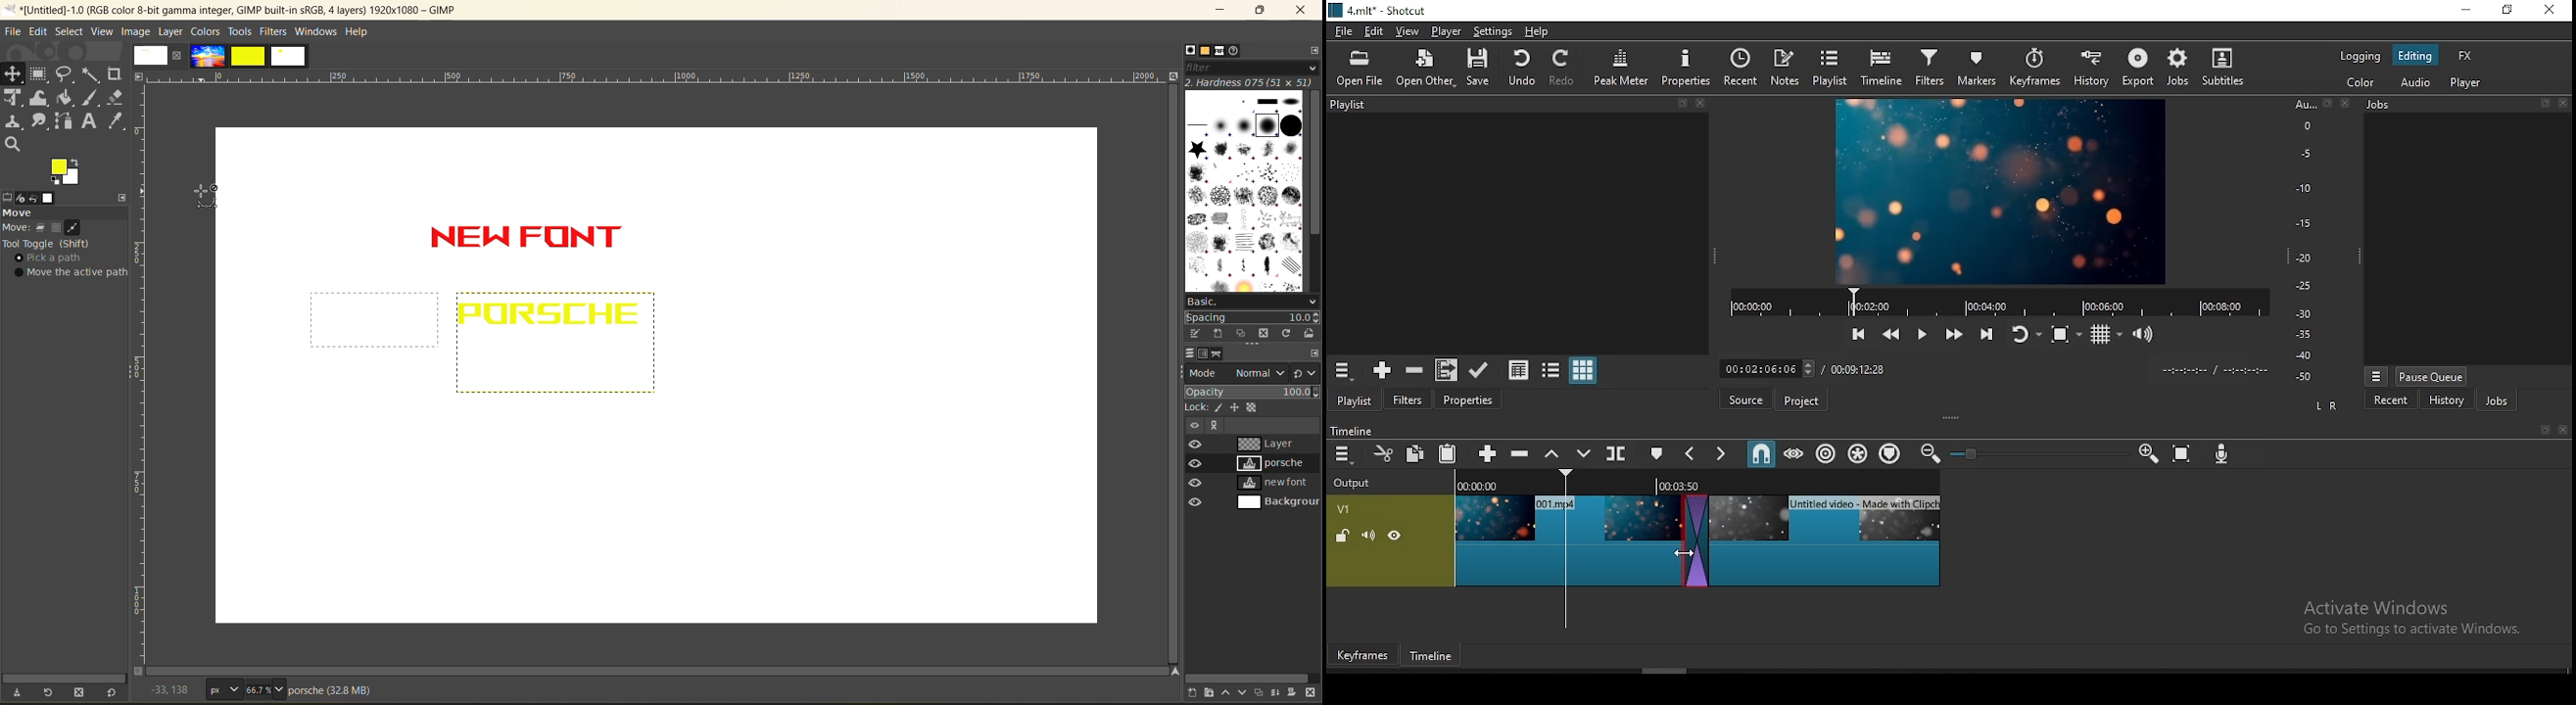 The width and height of the screenshot is (2576, 728). I want to click on play quickly backwards, so click(1889, 332).